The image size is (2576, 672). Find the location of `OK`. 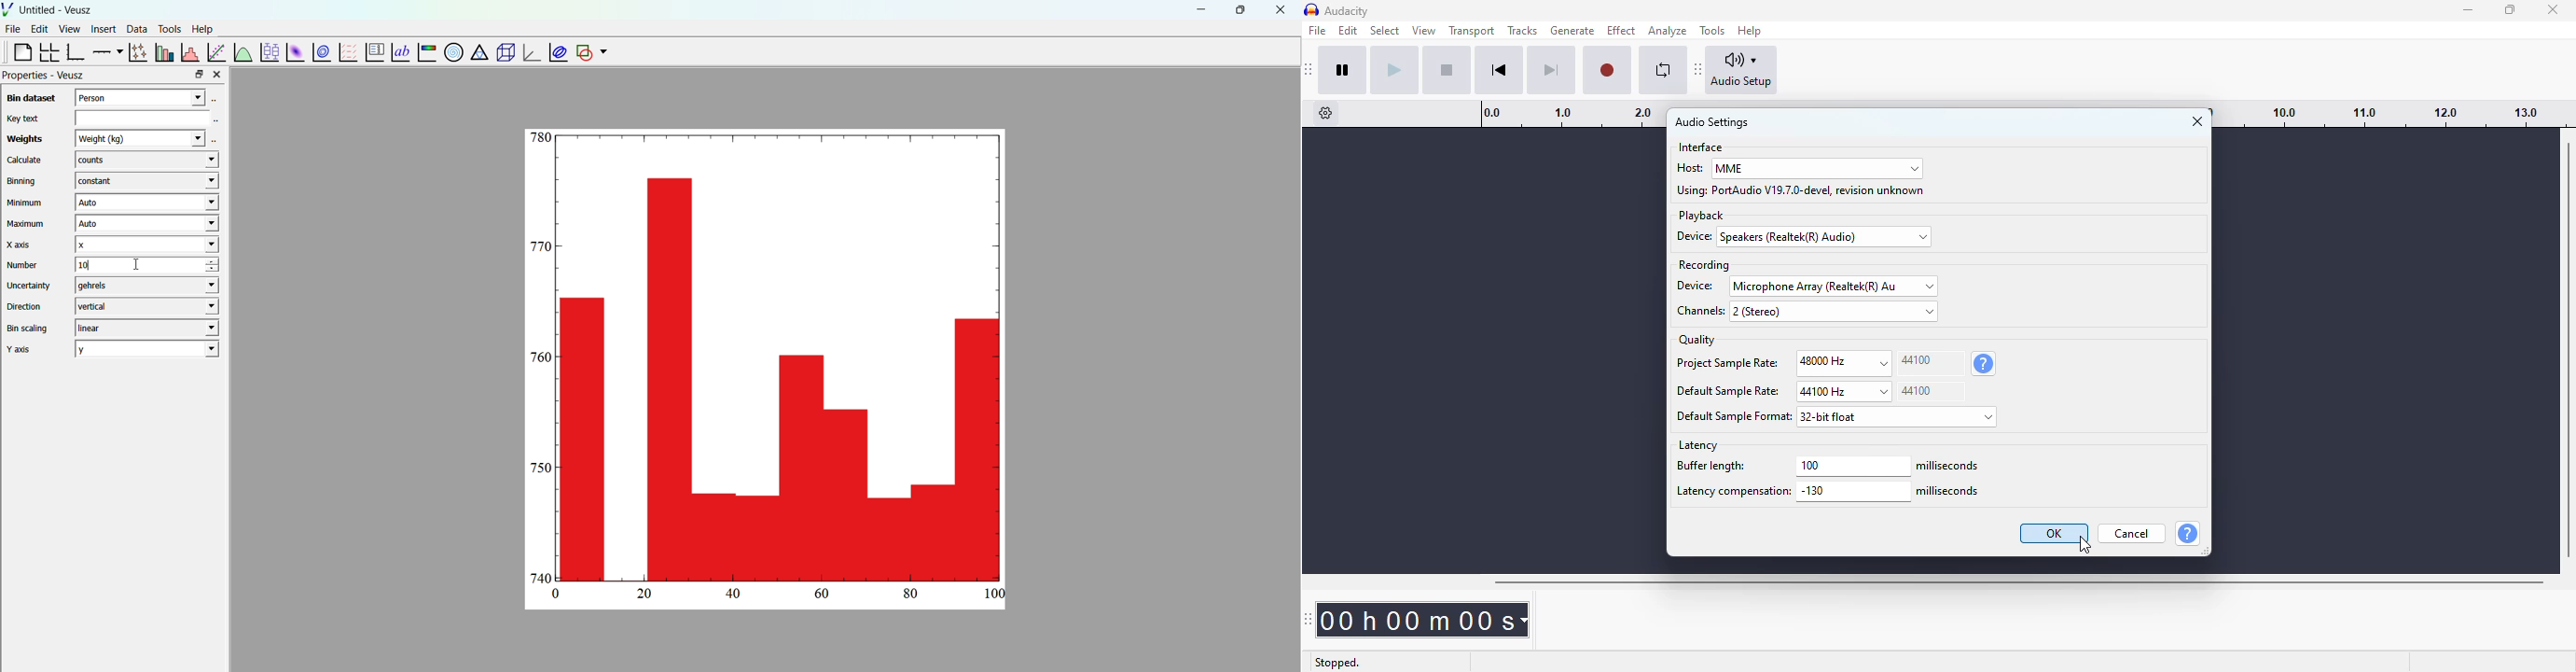

OK is located at coordinates (2054, 533).